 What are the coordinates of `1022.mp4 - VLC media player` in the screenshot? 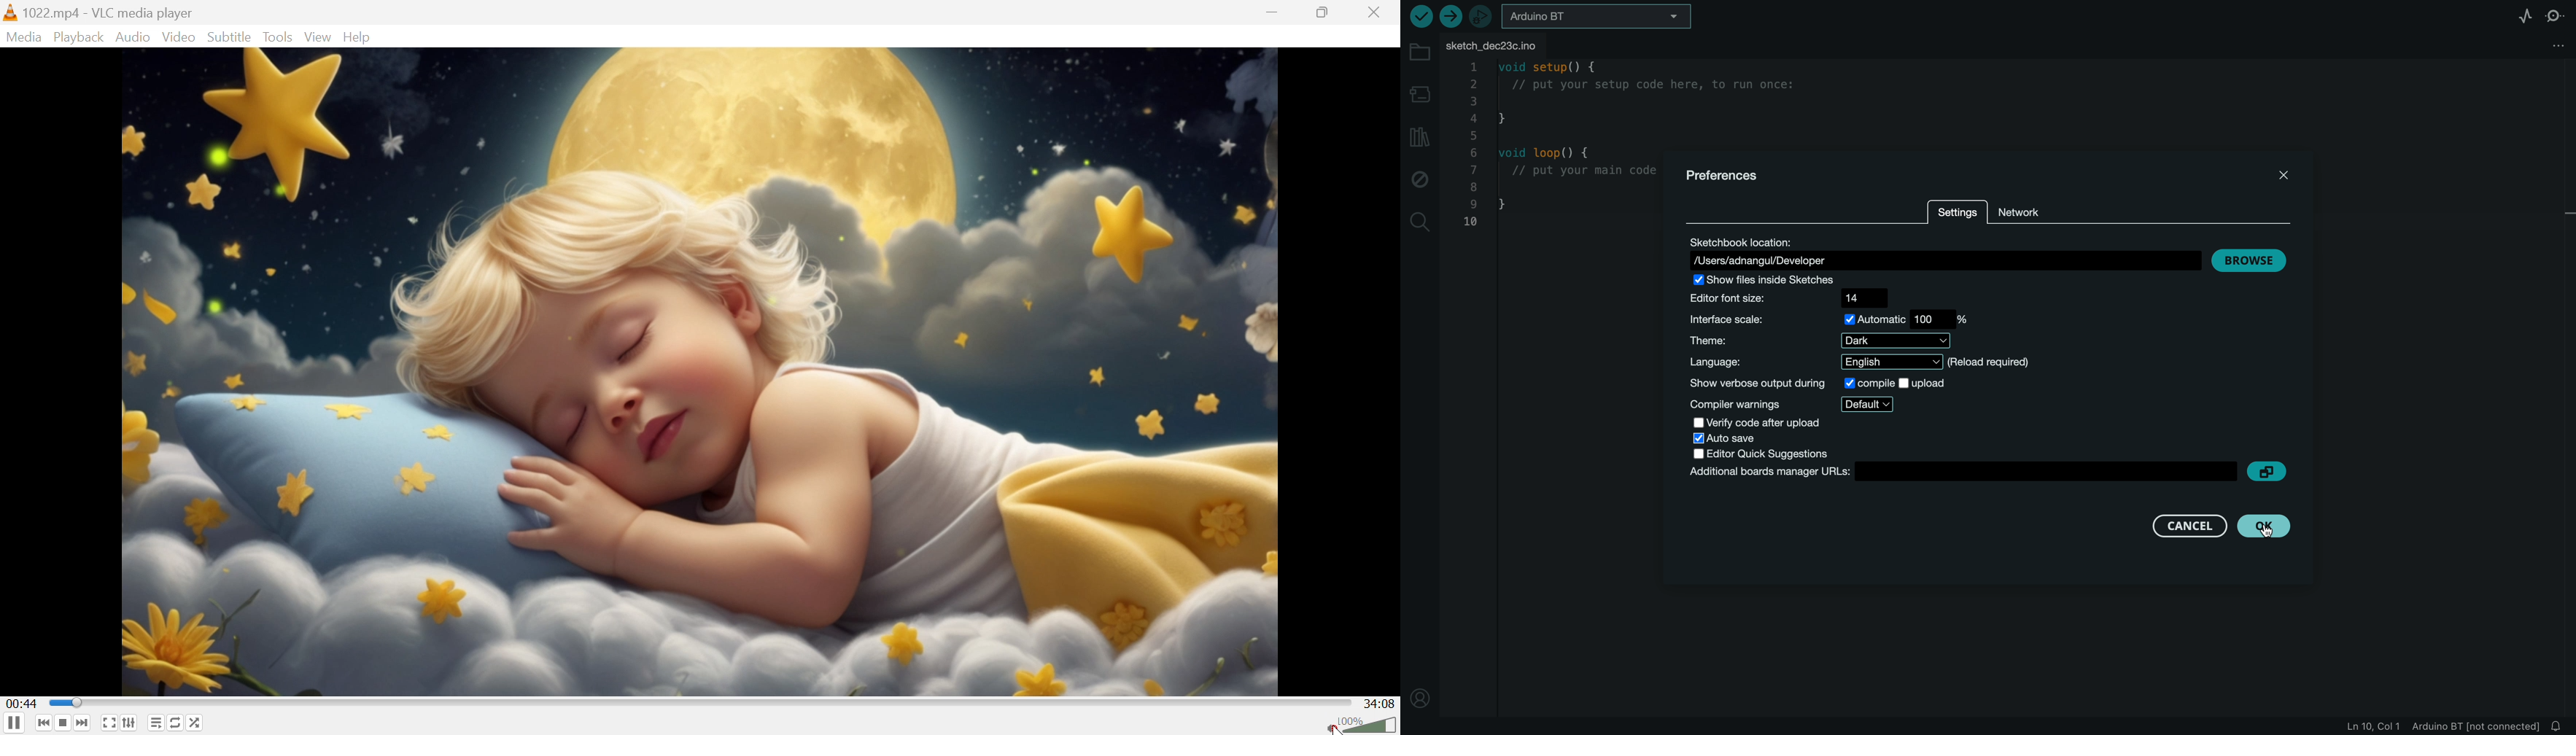 It's located at (99, 12).